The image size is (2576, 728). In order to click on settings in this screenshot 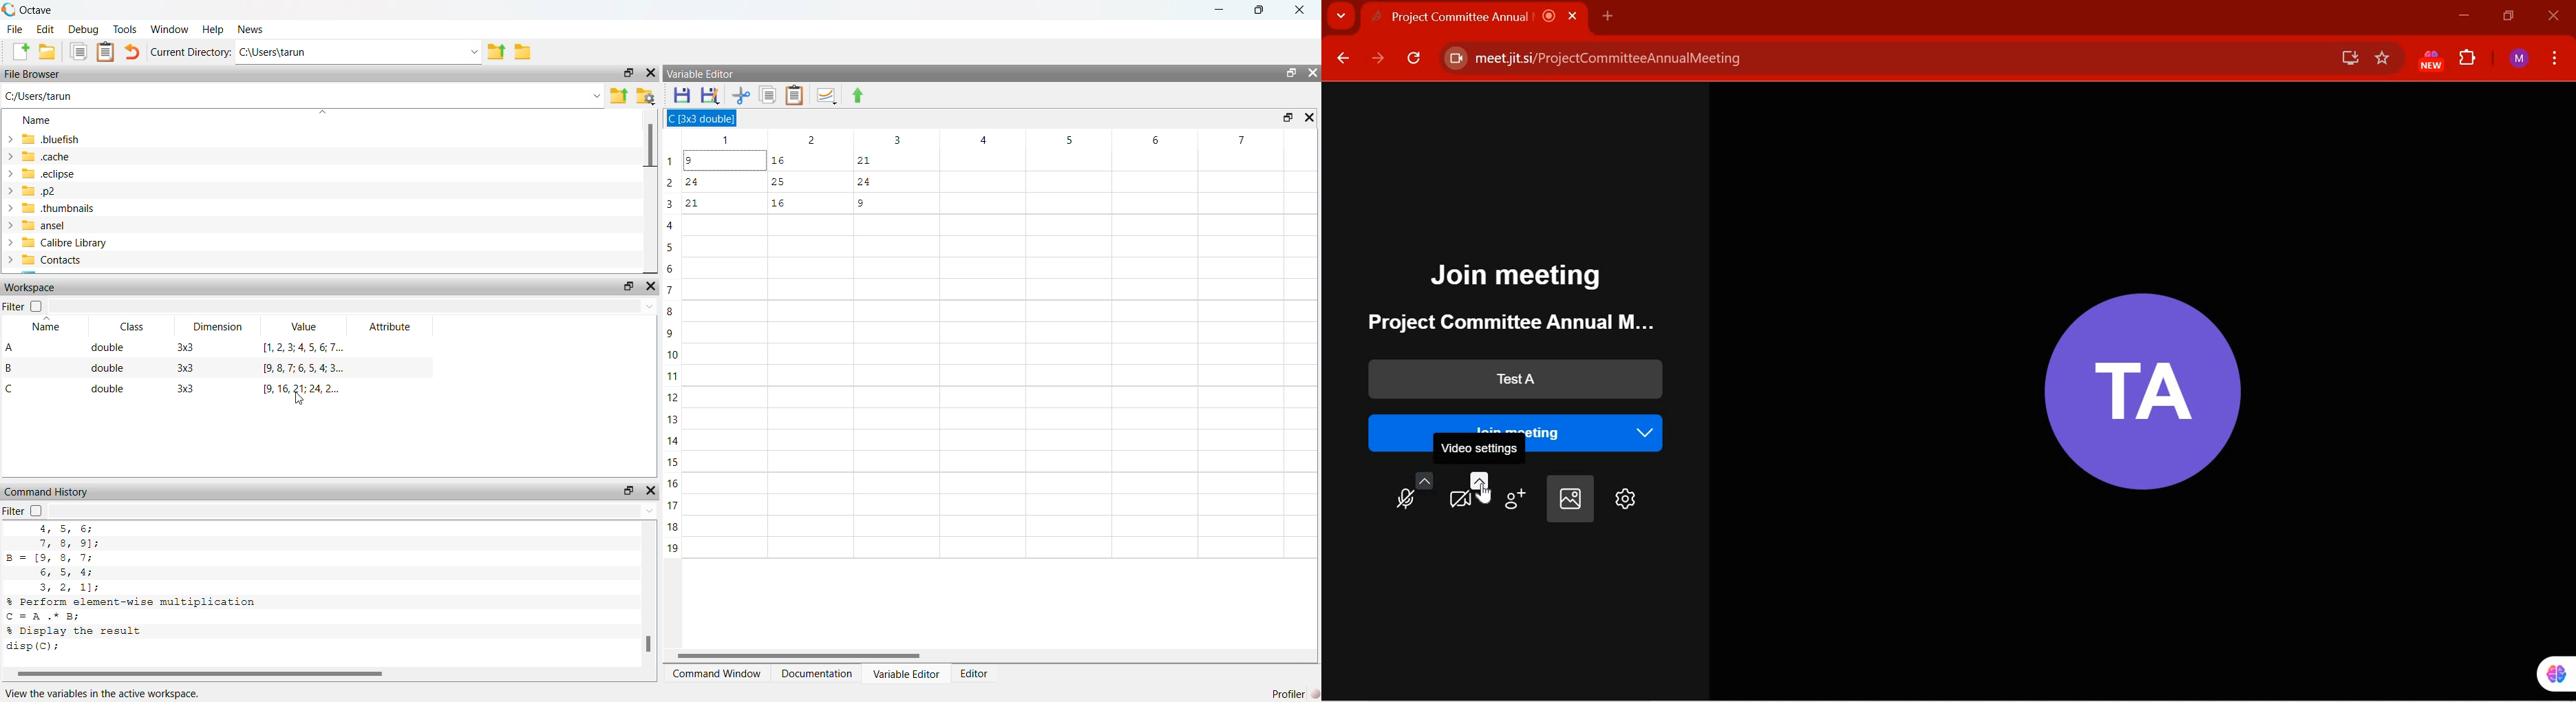, I will do `click(1623, 499)`.